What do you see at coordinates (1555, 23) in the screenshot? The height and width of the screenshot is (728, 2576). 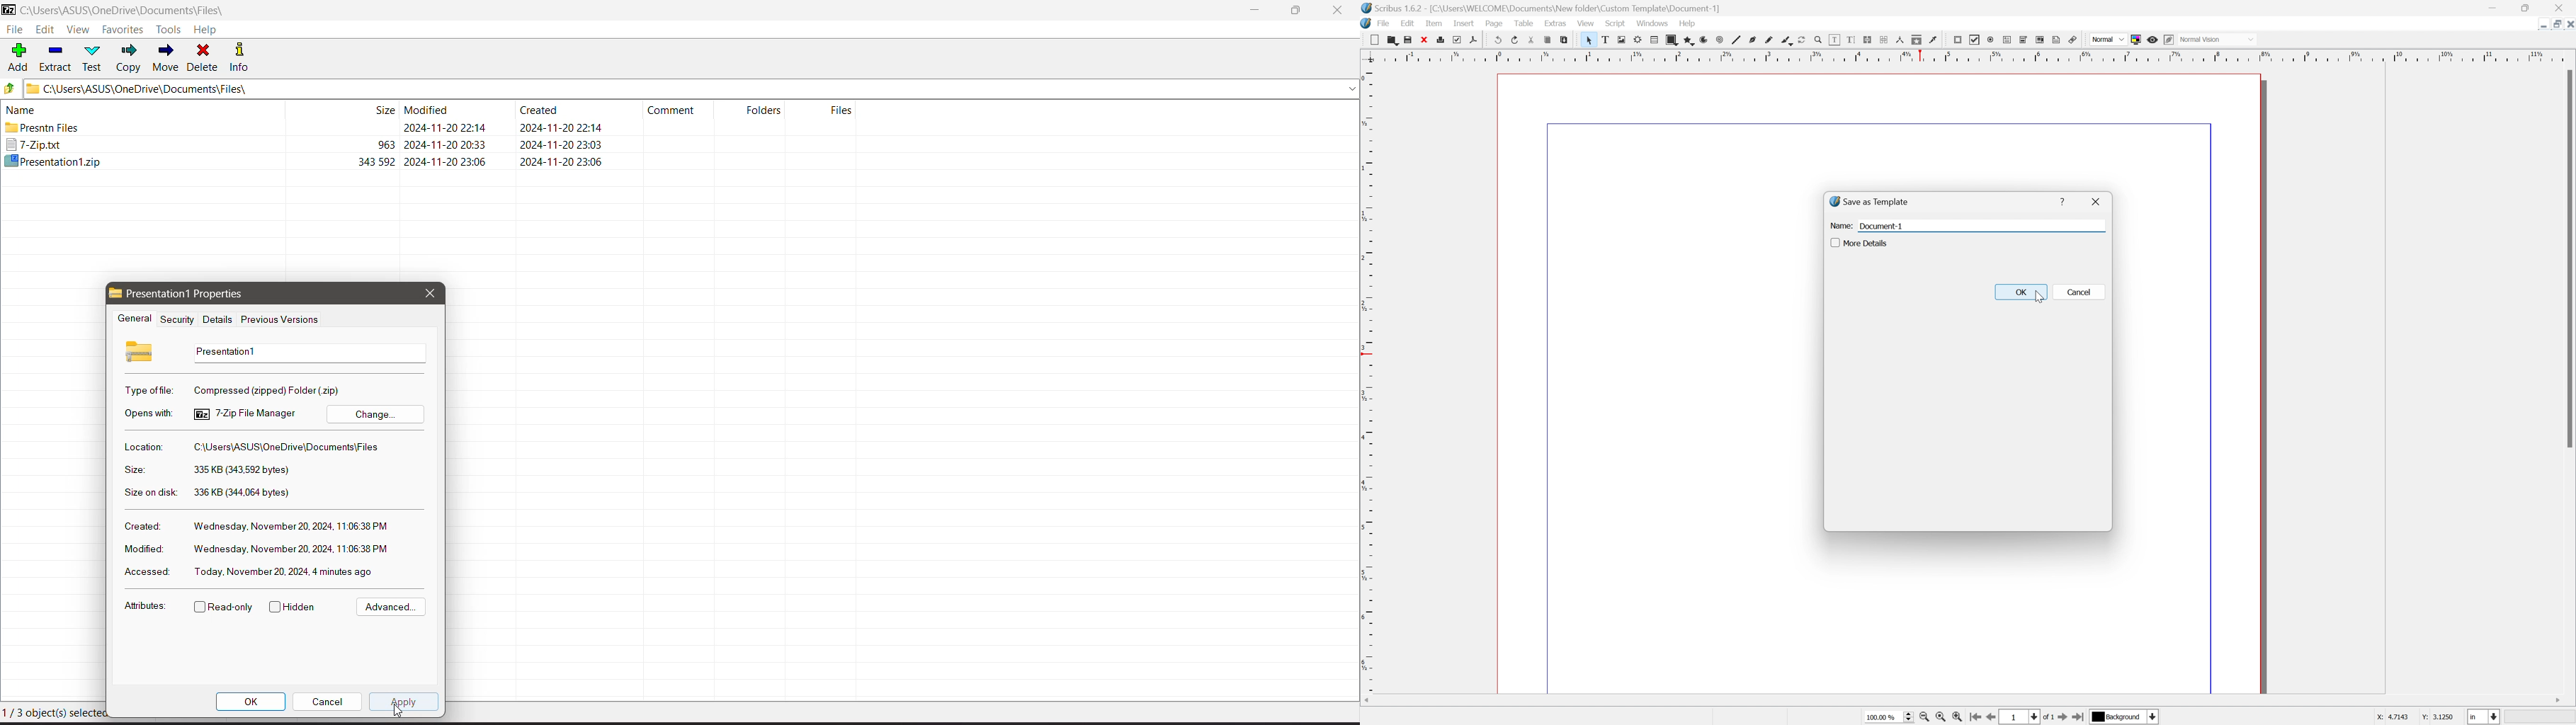 I see `extras` at bounding box center [1555, 23].